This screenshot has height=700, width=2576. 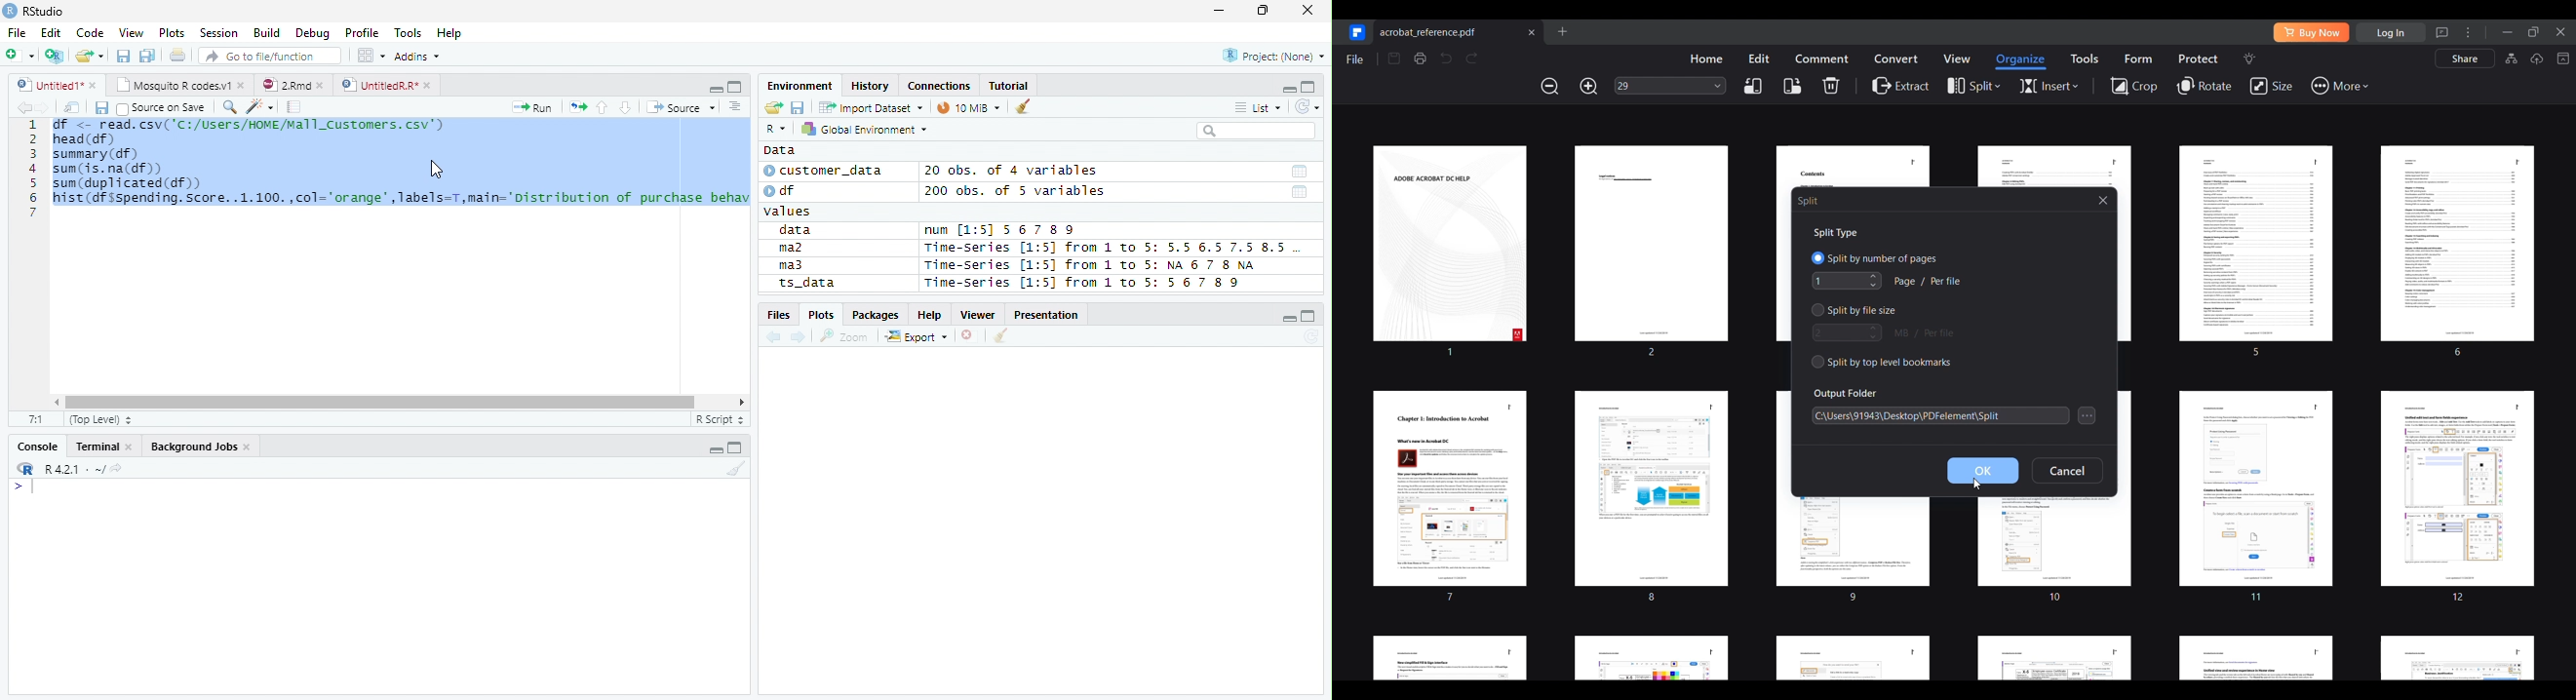 What do you see at coordinates (2391, 32) in the screenshot?
I see `Log in using mail` at bounding box center [2391, 32].